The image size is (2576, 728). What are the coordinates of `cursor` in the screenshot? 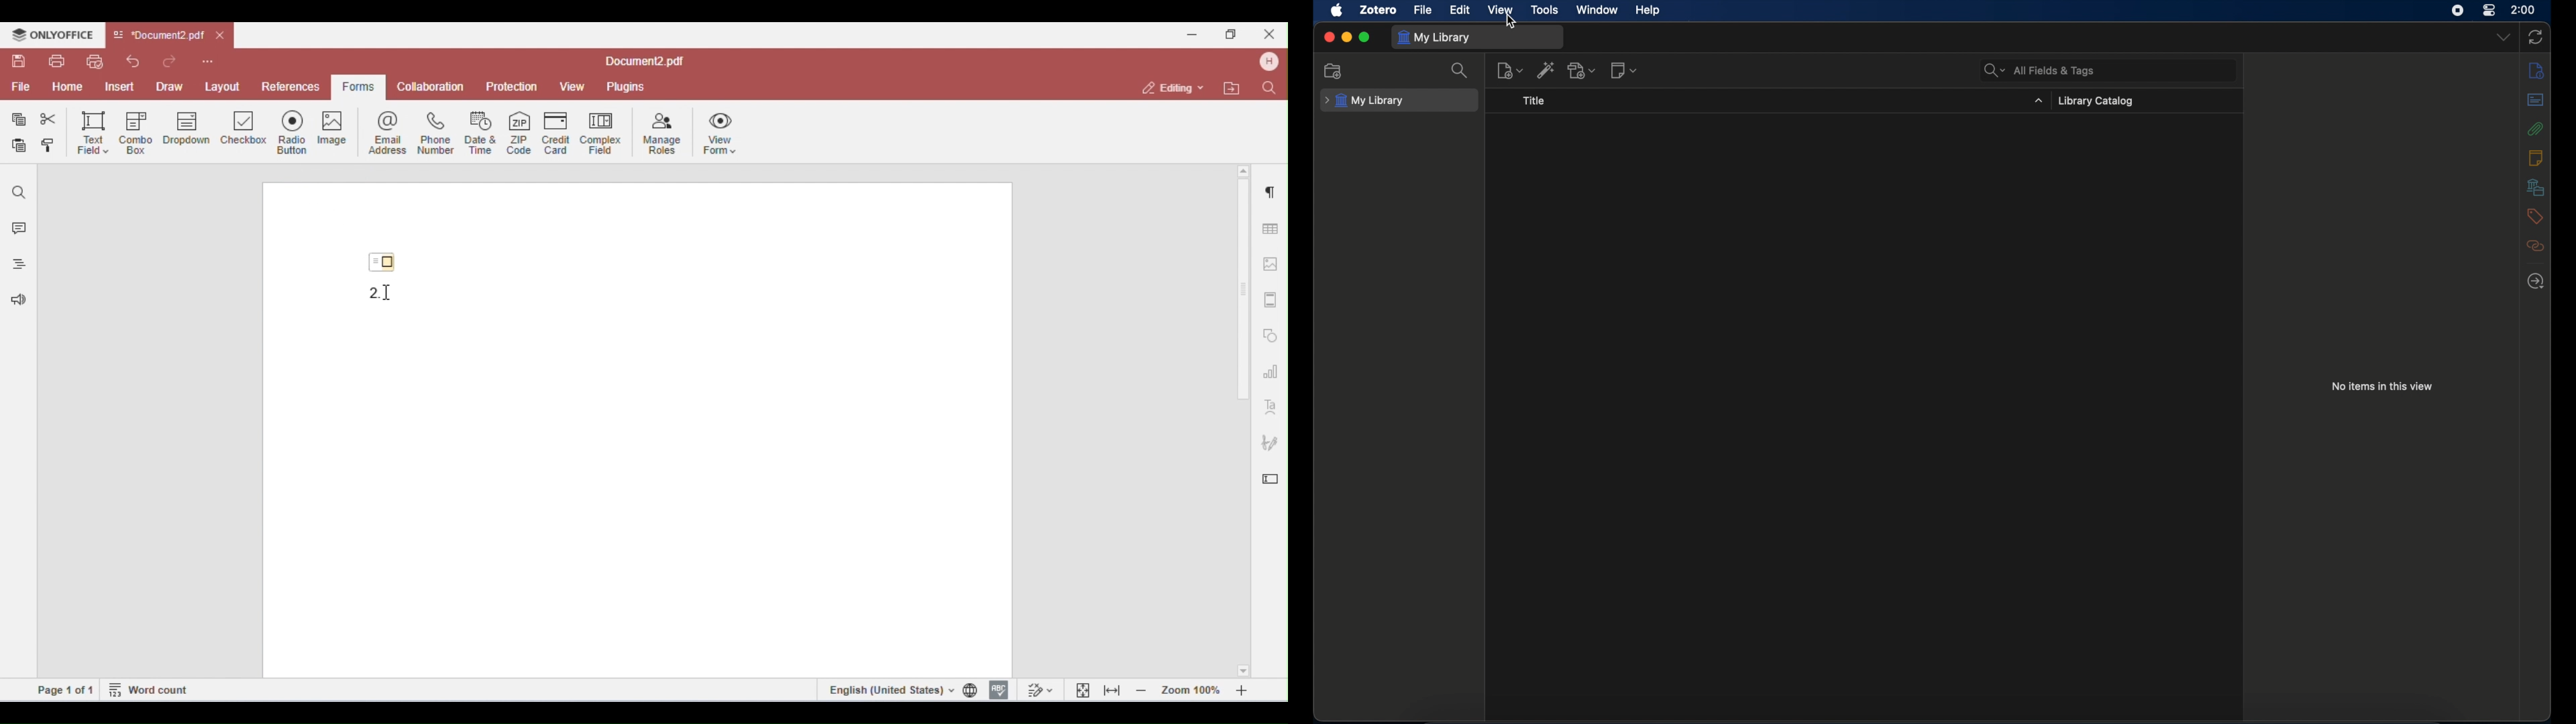 It's located at (1512, 21).